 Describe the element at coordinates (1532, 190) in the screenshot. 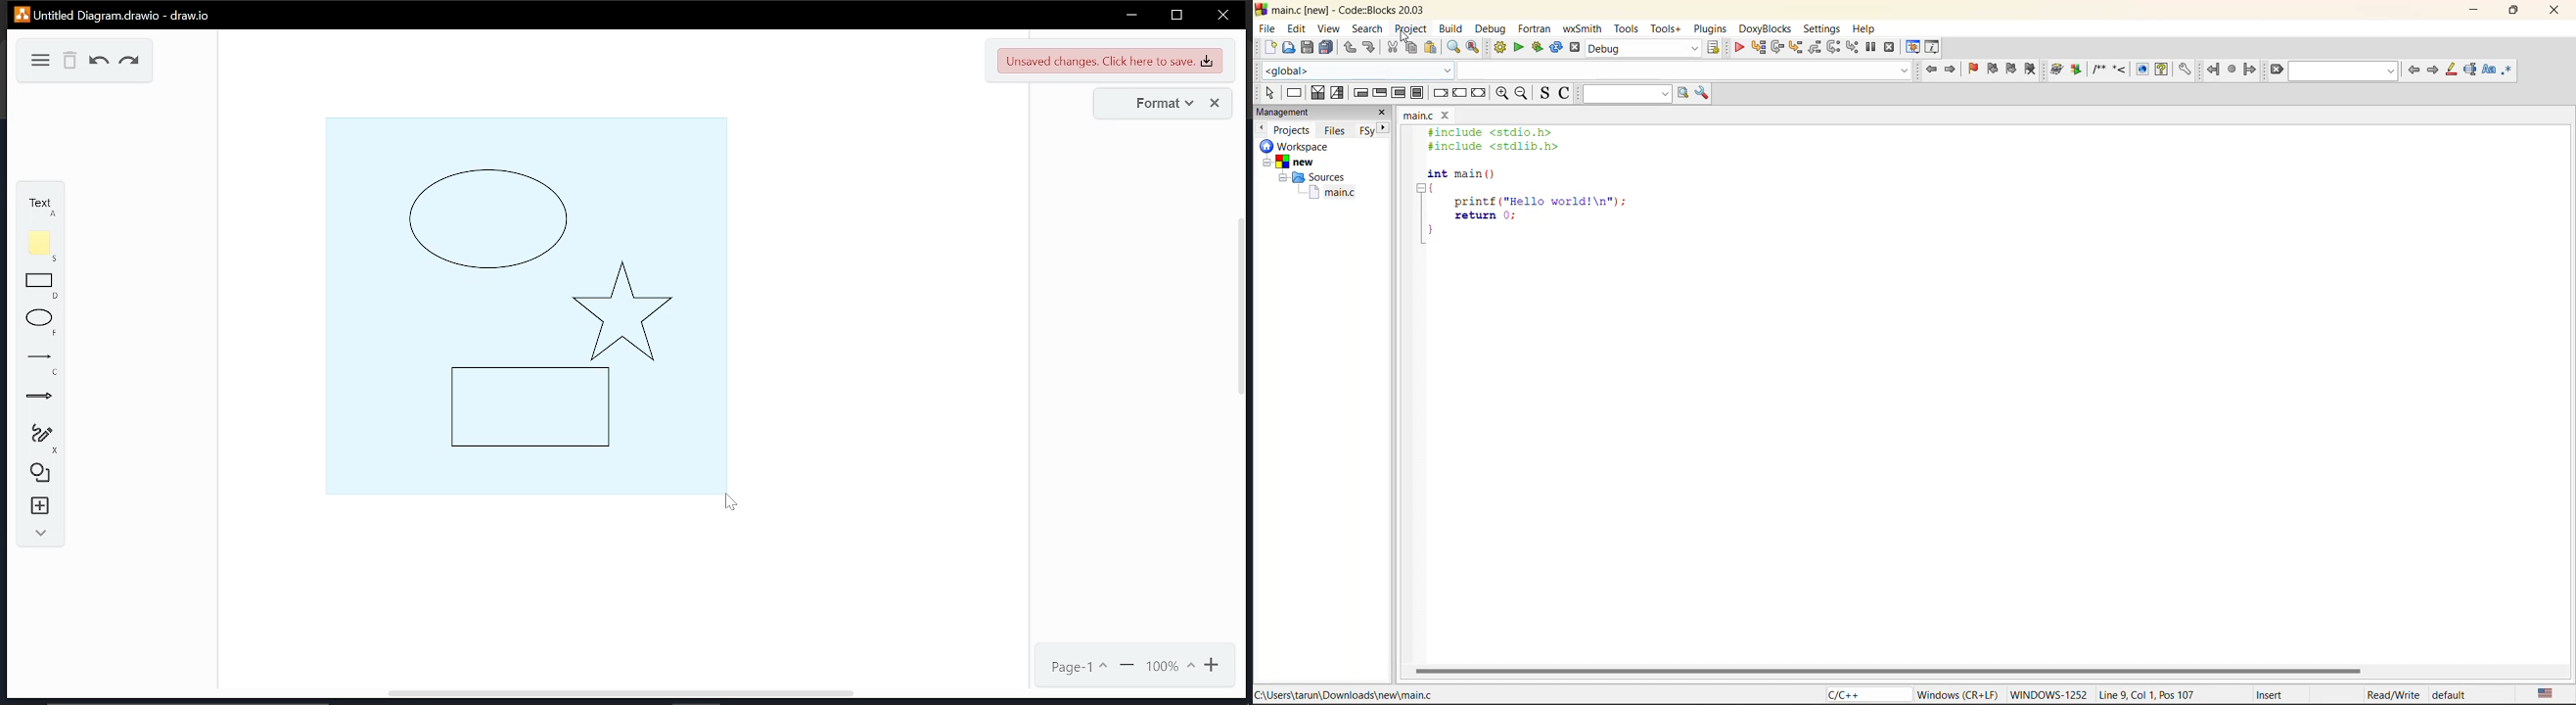

I see `#include <stdio.h>

#include <stdlib.h>

int main ()

{
printf ("Hello world!\n");
return 0;

}` at that location.